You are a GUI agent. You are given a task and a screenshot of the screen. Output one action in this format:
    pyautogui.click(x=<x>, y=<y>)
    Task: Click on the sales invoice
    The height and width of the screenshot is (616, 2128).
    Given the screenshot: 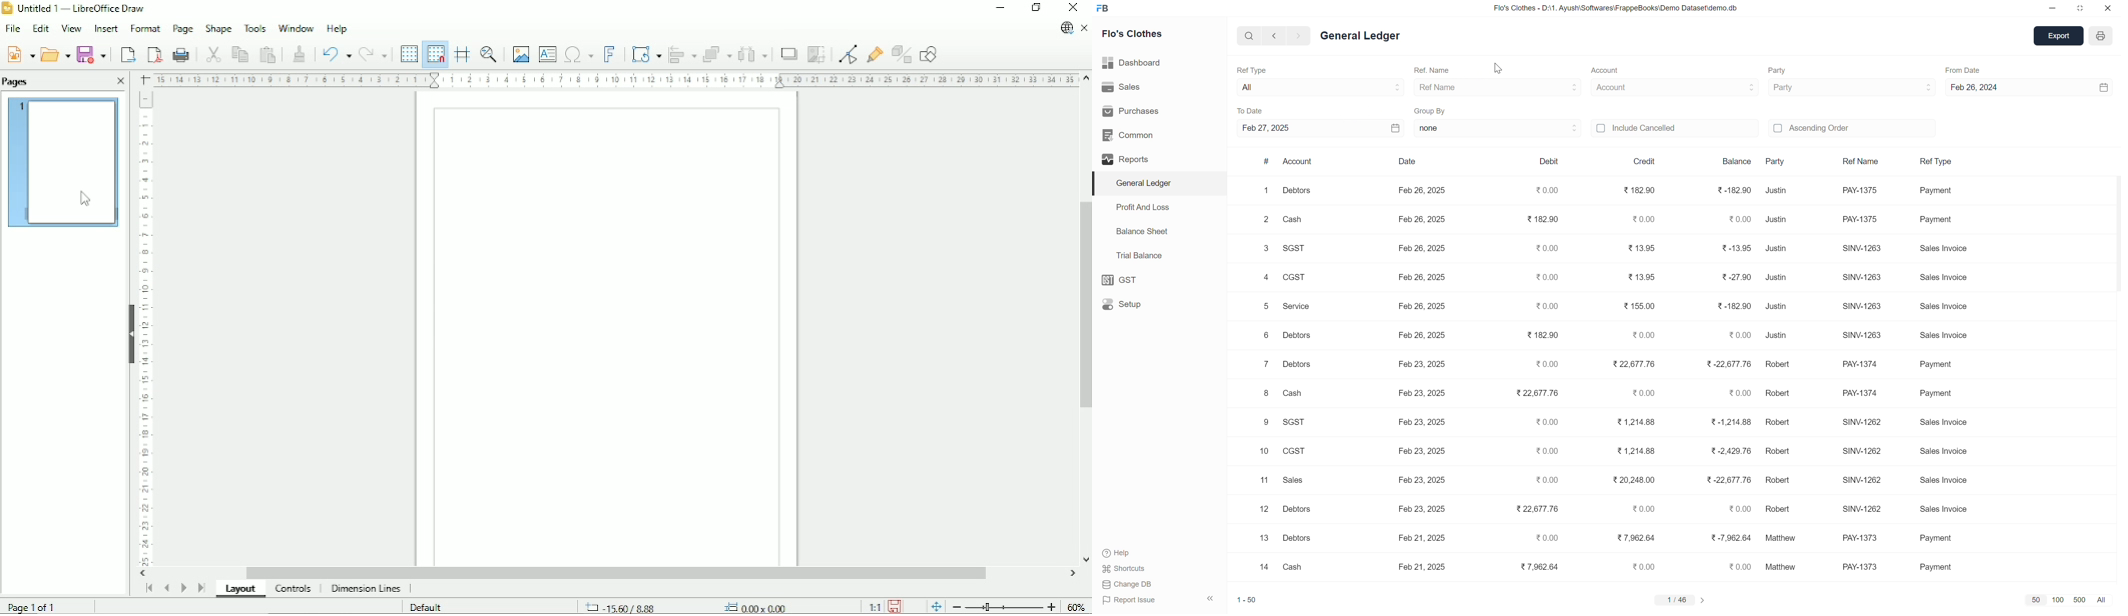 What is the action you would take?
    pyautogui.click(x=1942, y=278)
    